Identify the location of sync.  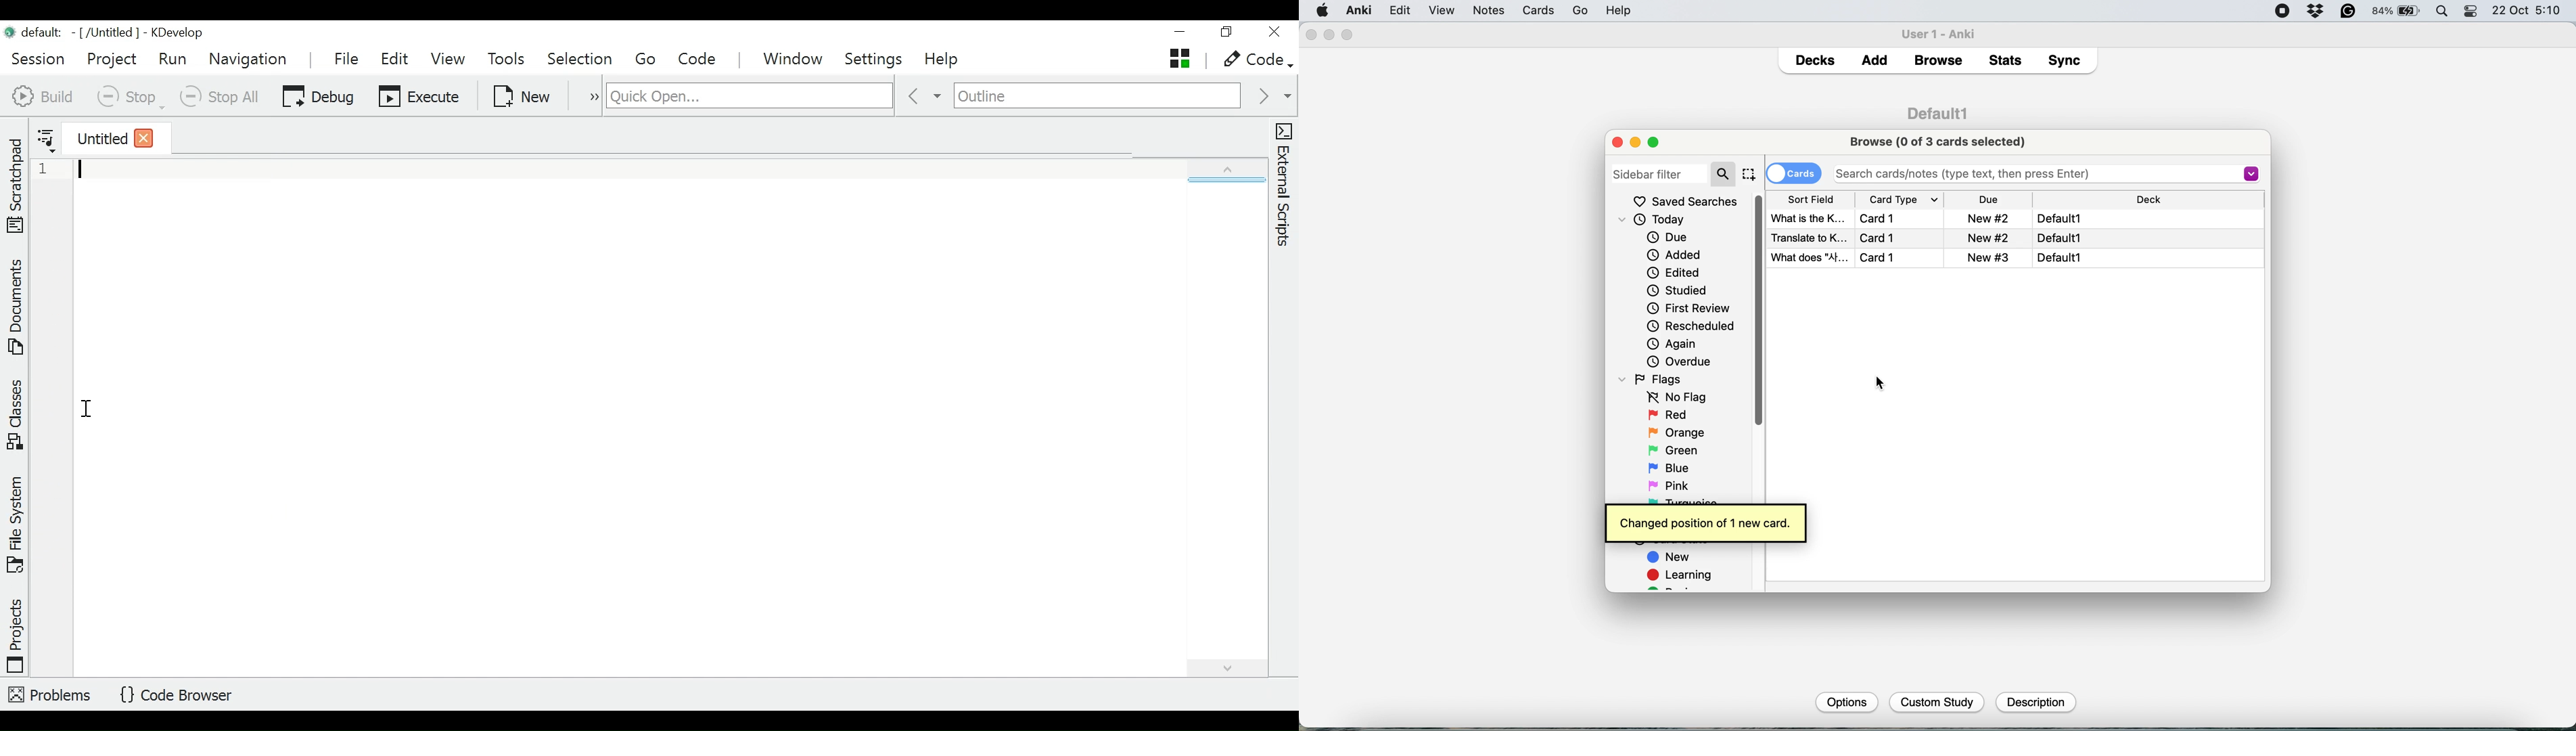
(2067, 62).